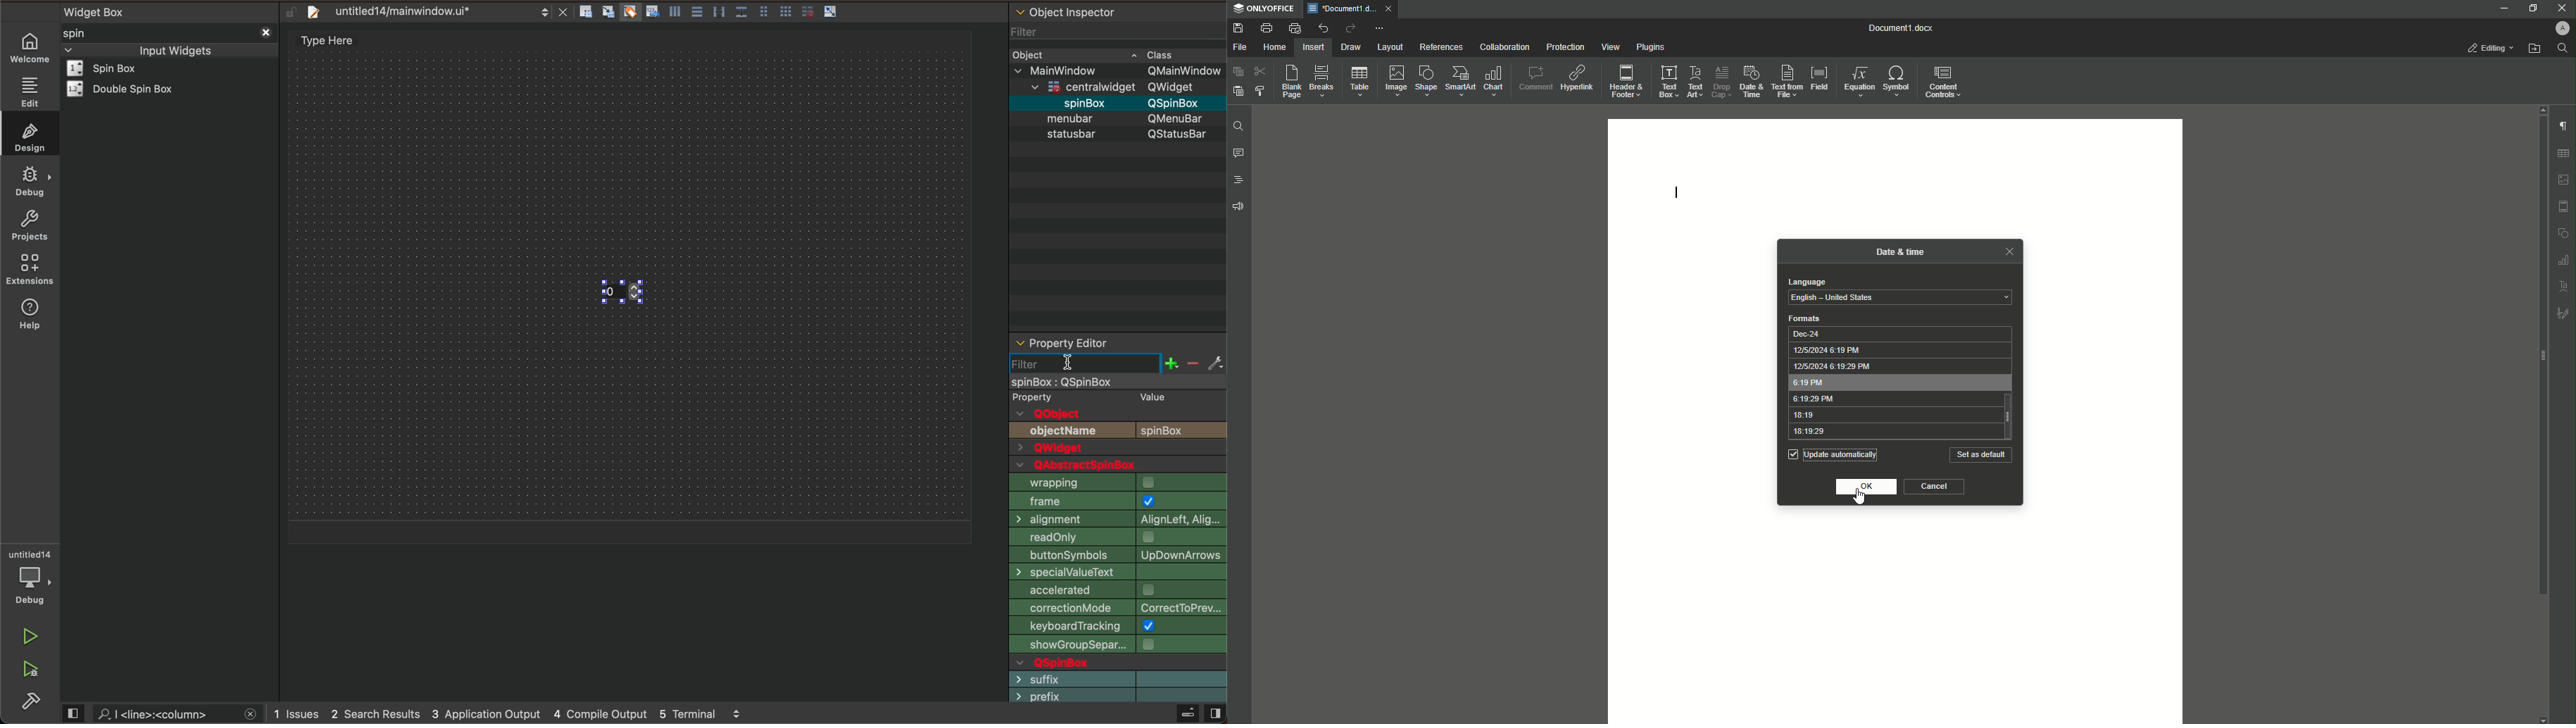  I want to click on 12/5/2024 6:19 PM, so click(1893, 350).